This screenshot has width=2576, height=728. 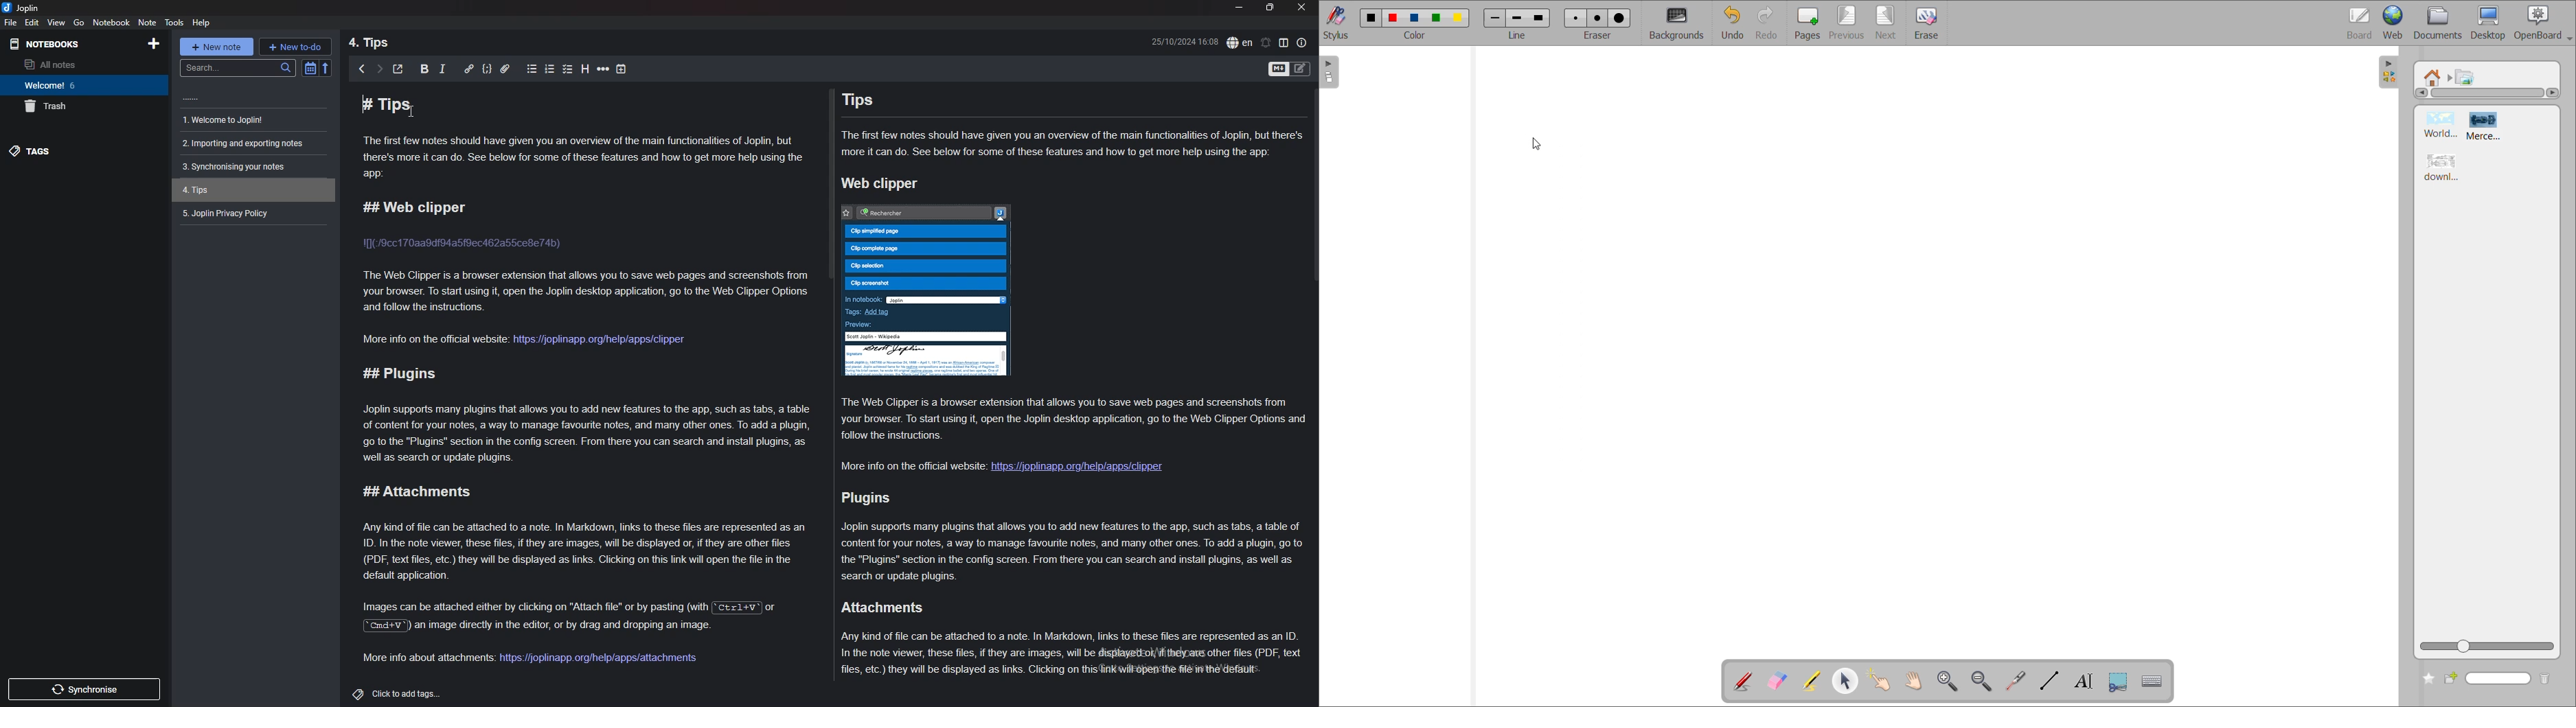 I want to click on set alarm, so click(x=1266, y=43).